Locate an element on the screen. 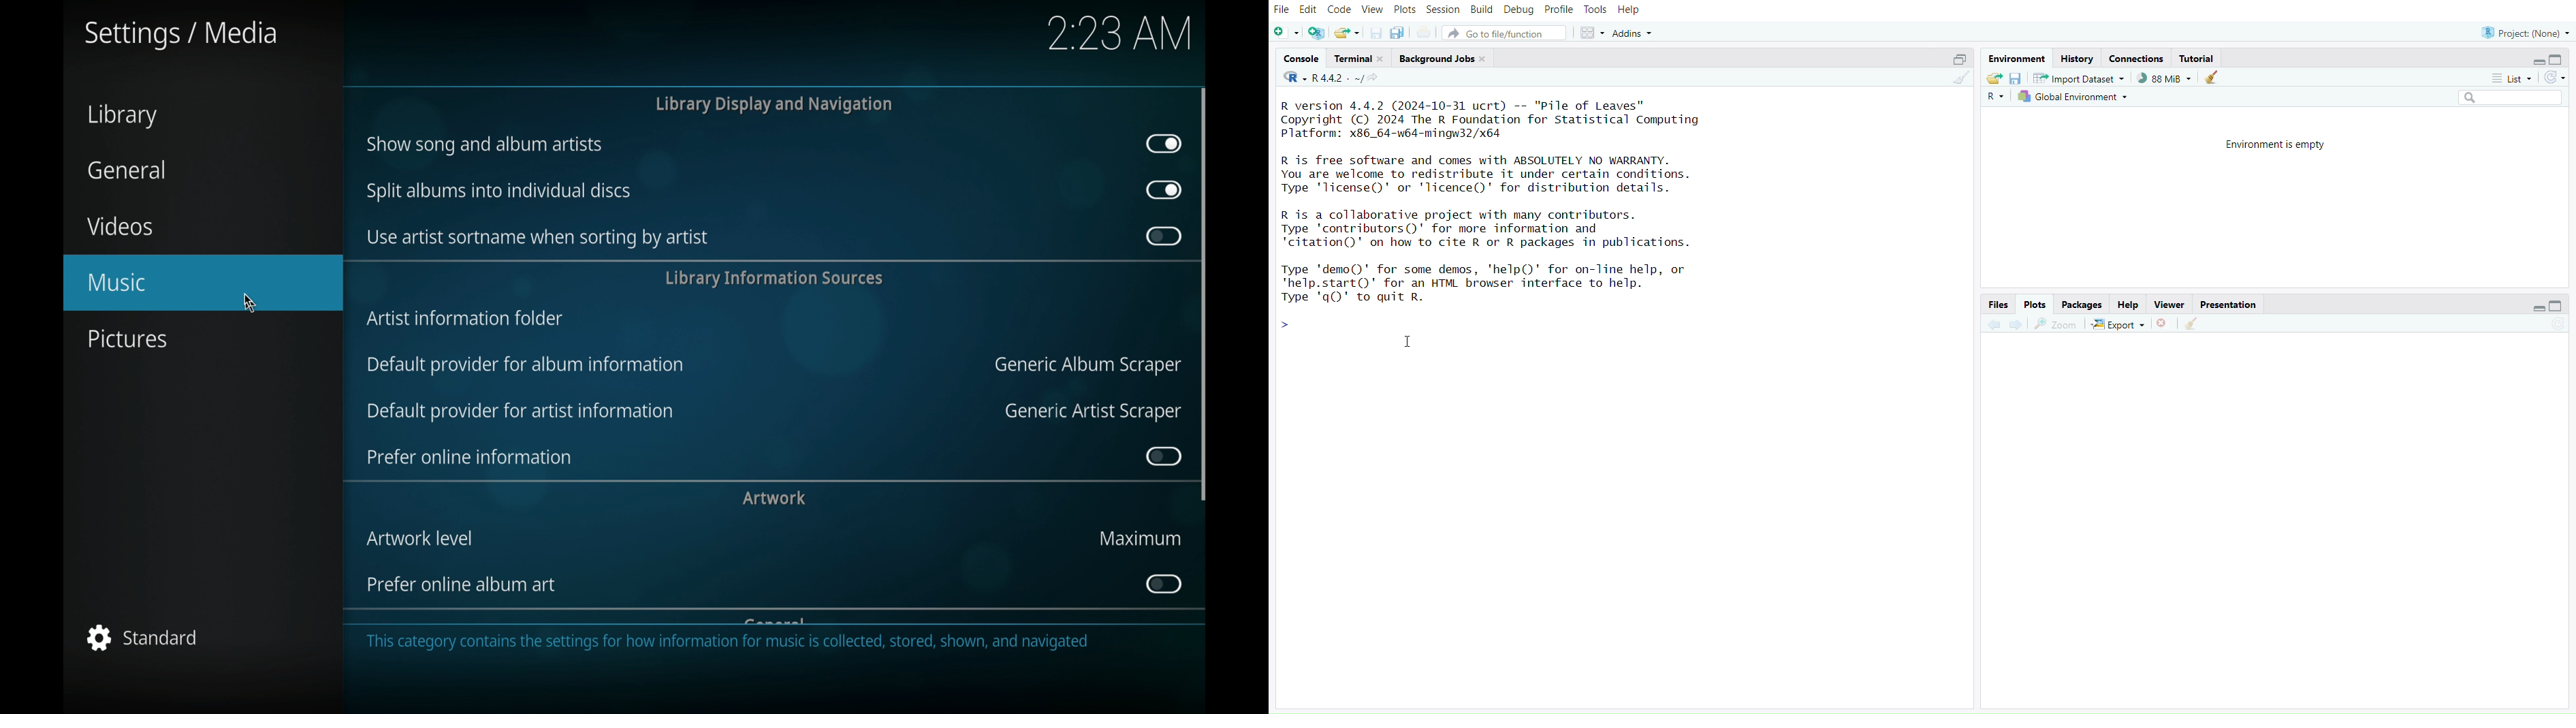  files is located at coordinates (1997, 305).